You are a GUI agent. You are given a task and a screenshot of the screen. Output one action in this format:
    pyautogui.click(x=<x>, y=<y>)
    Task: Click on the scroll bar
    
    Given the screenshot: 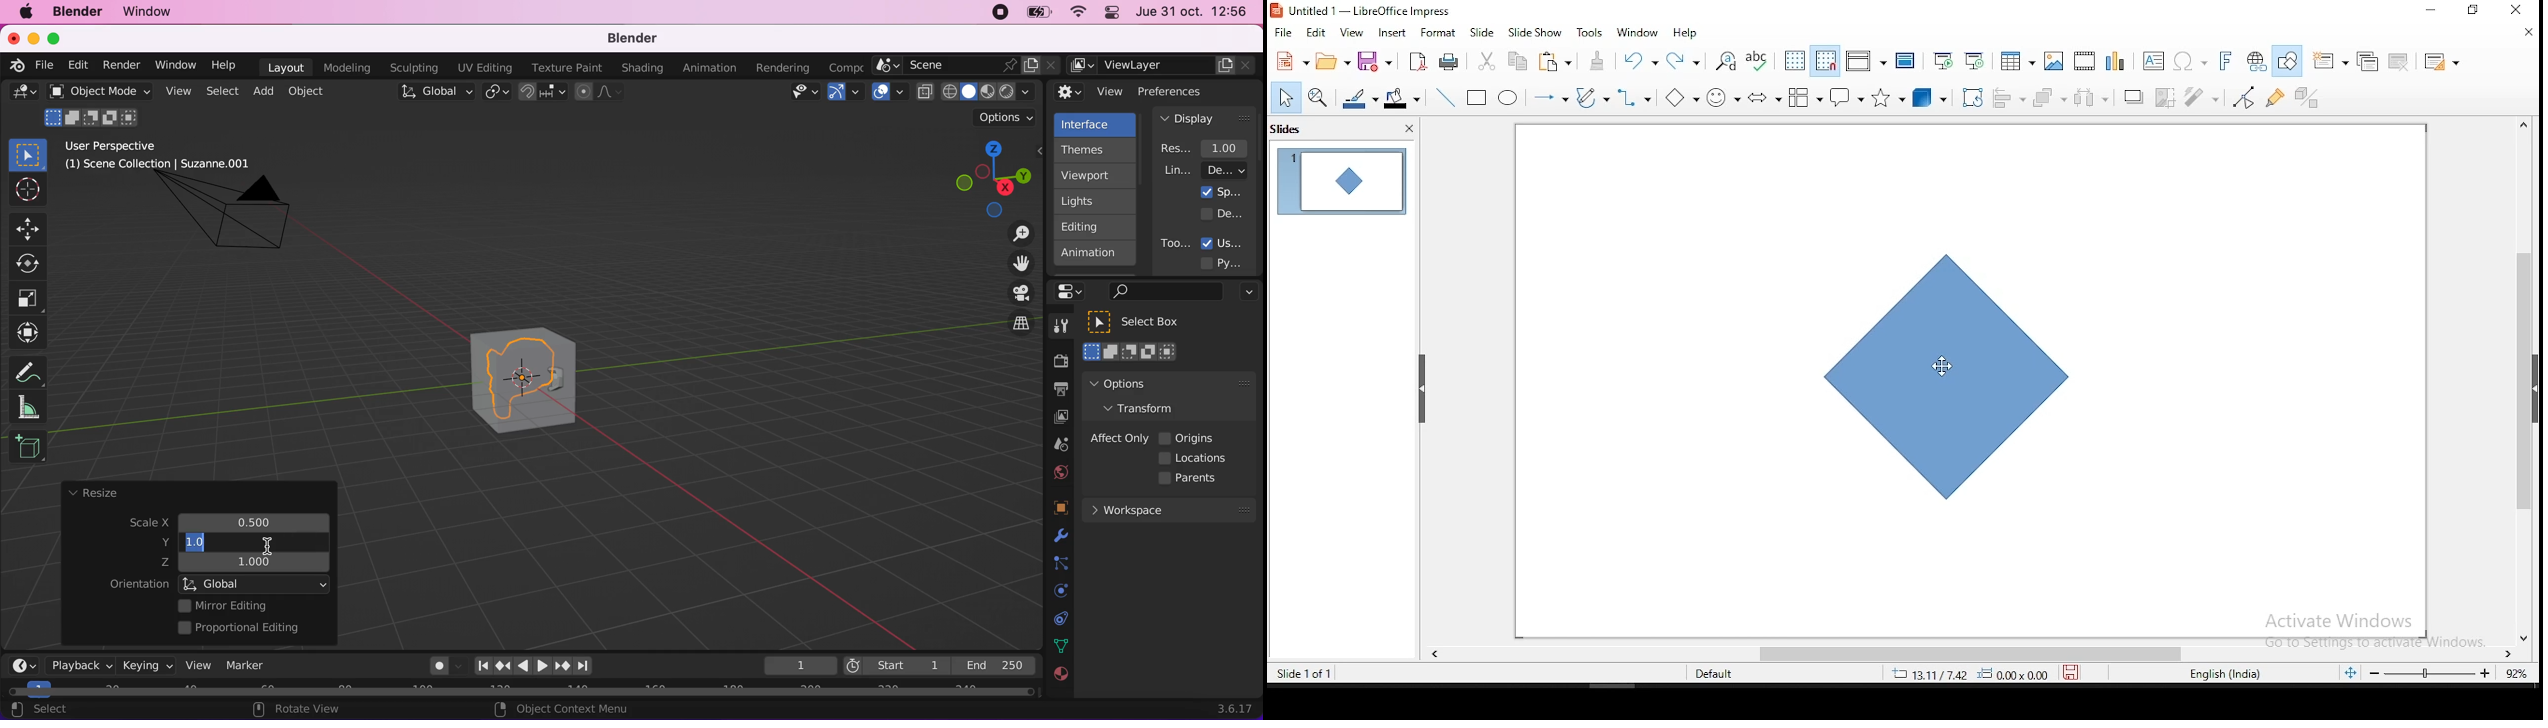 What is the action you would take?
    pyautogui.click(x=2524, y=334)
    